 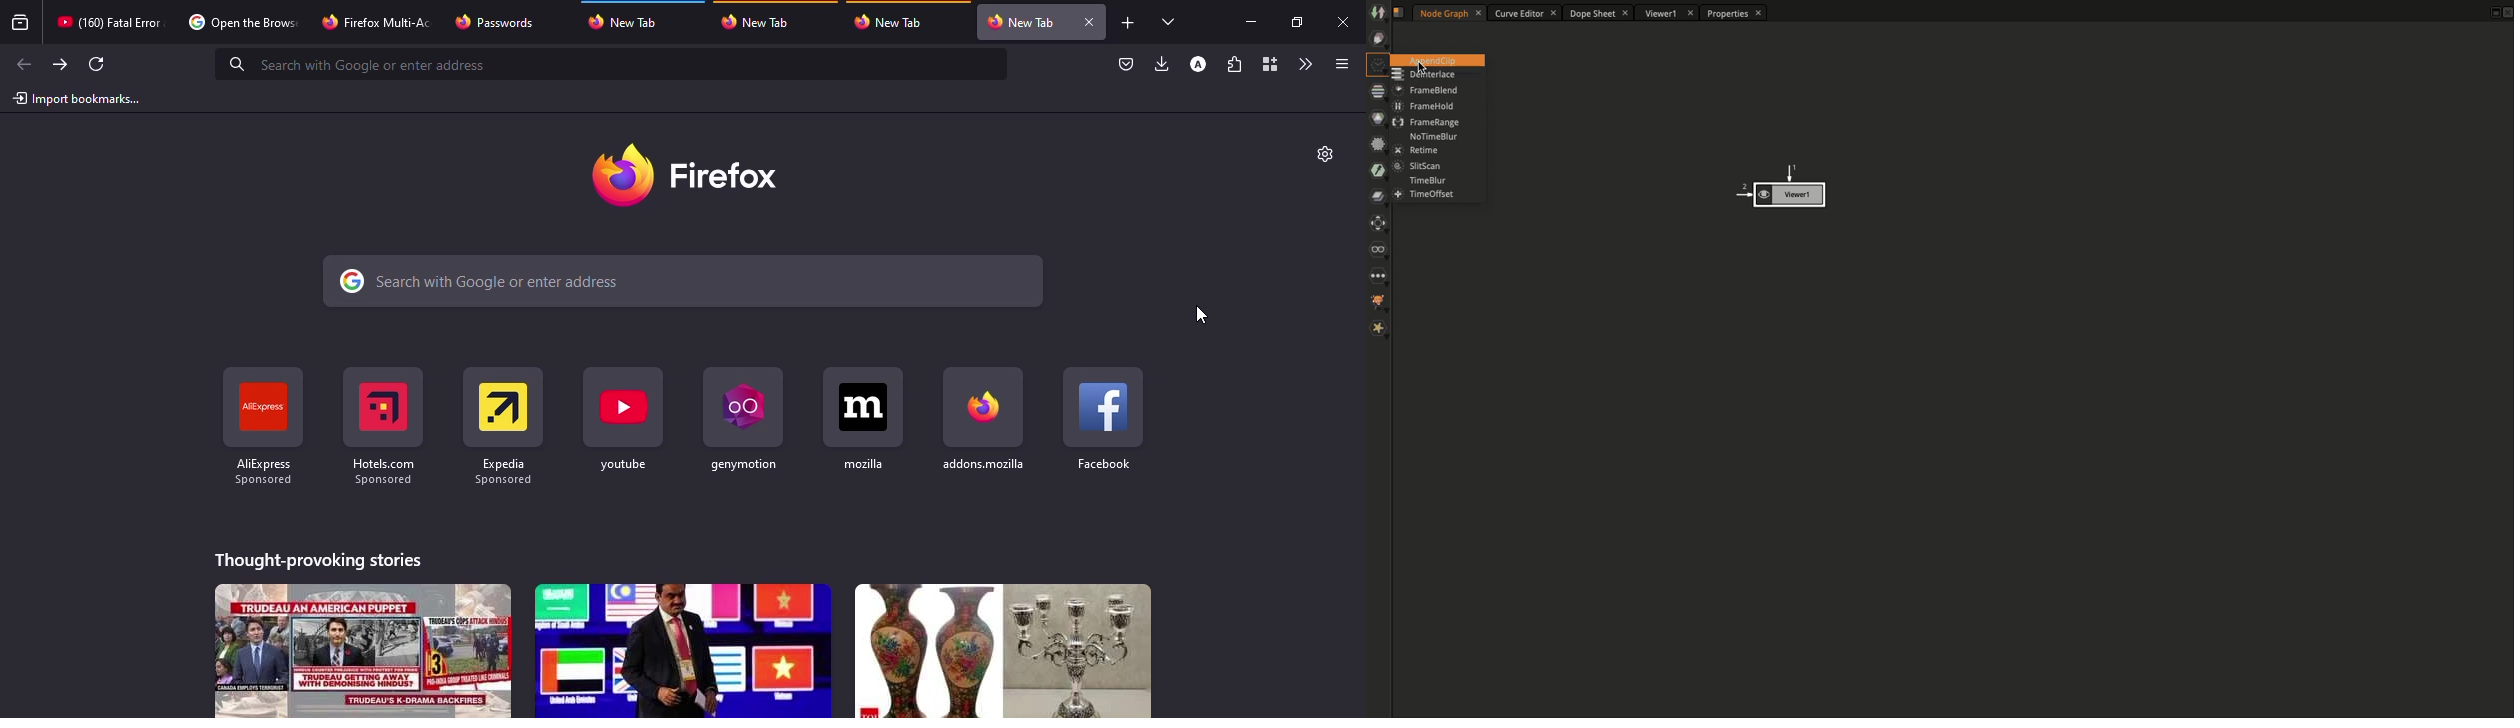 What do you see at coordinates (742, 421) in the screenshot?
I see `shortcuts` at bounding box center [742, 421].